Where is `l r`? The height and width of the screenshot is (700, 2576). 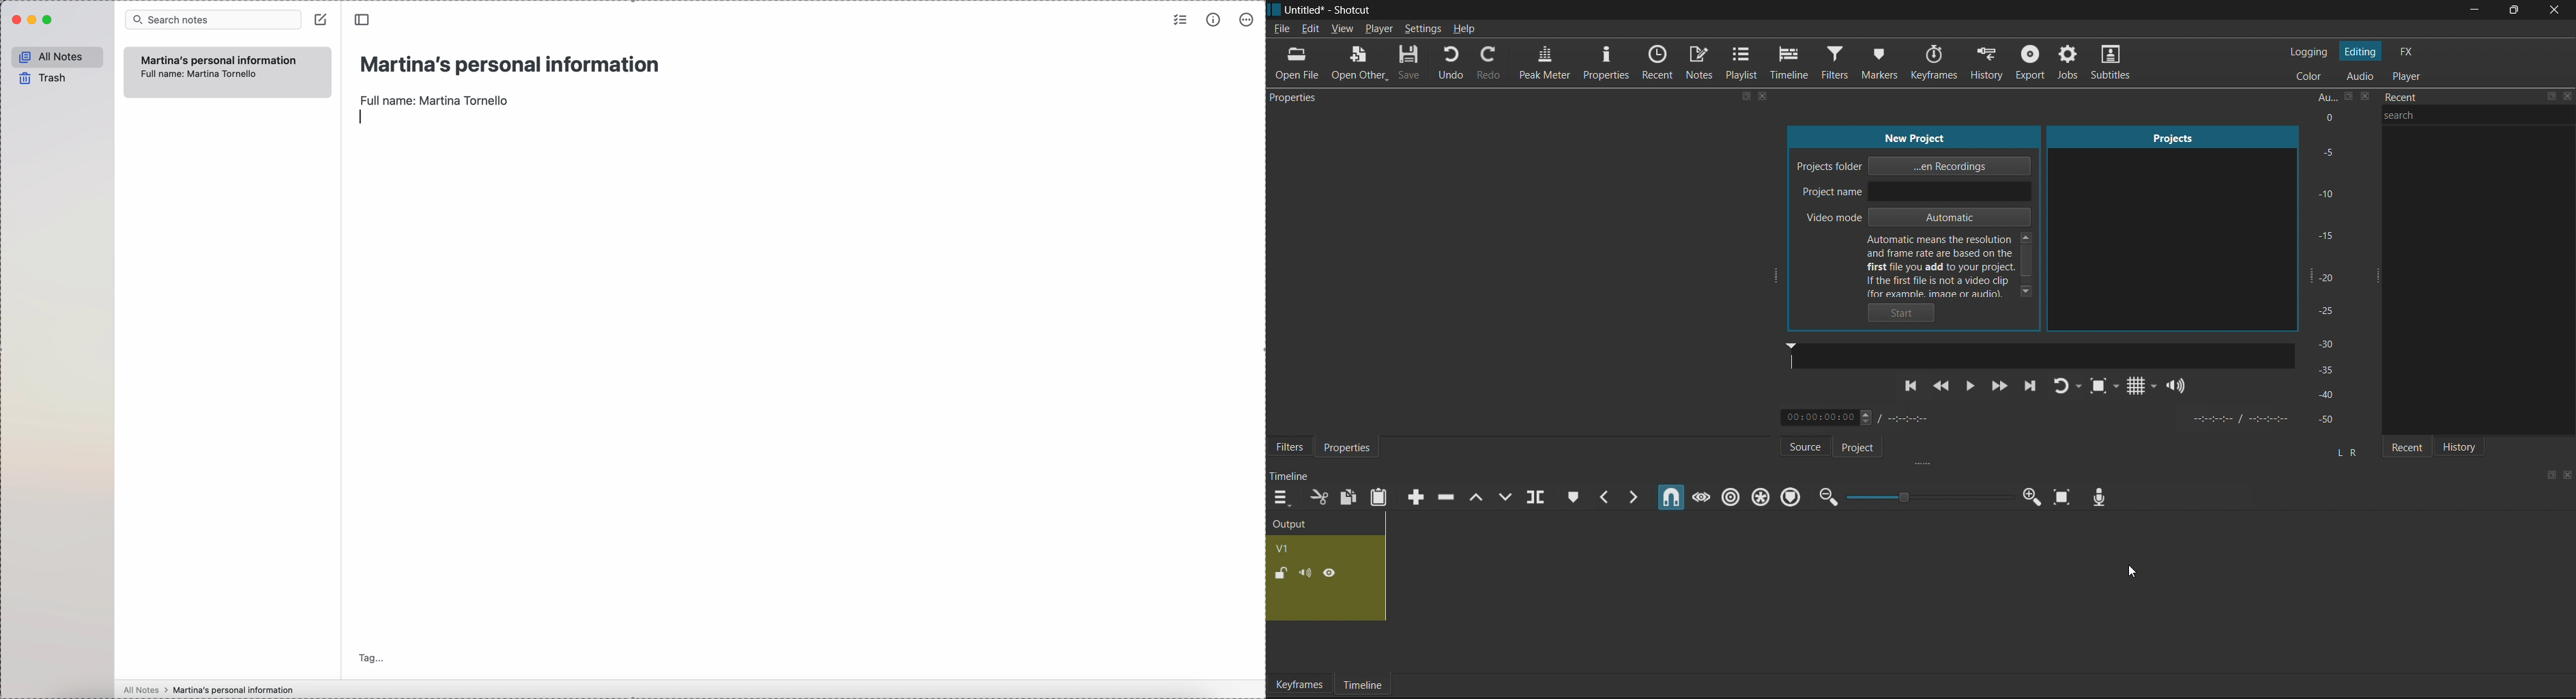
l r is located at coordinates (2345, 447).